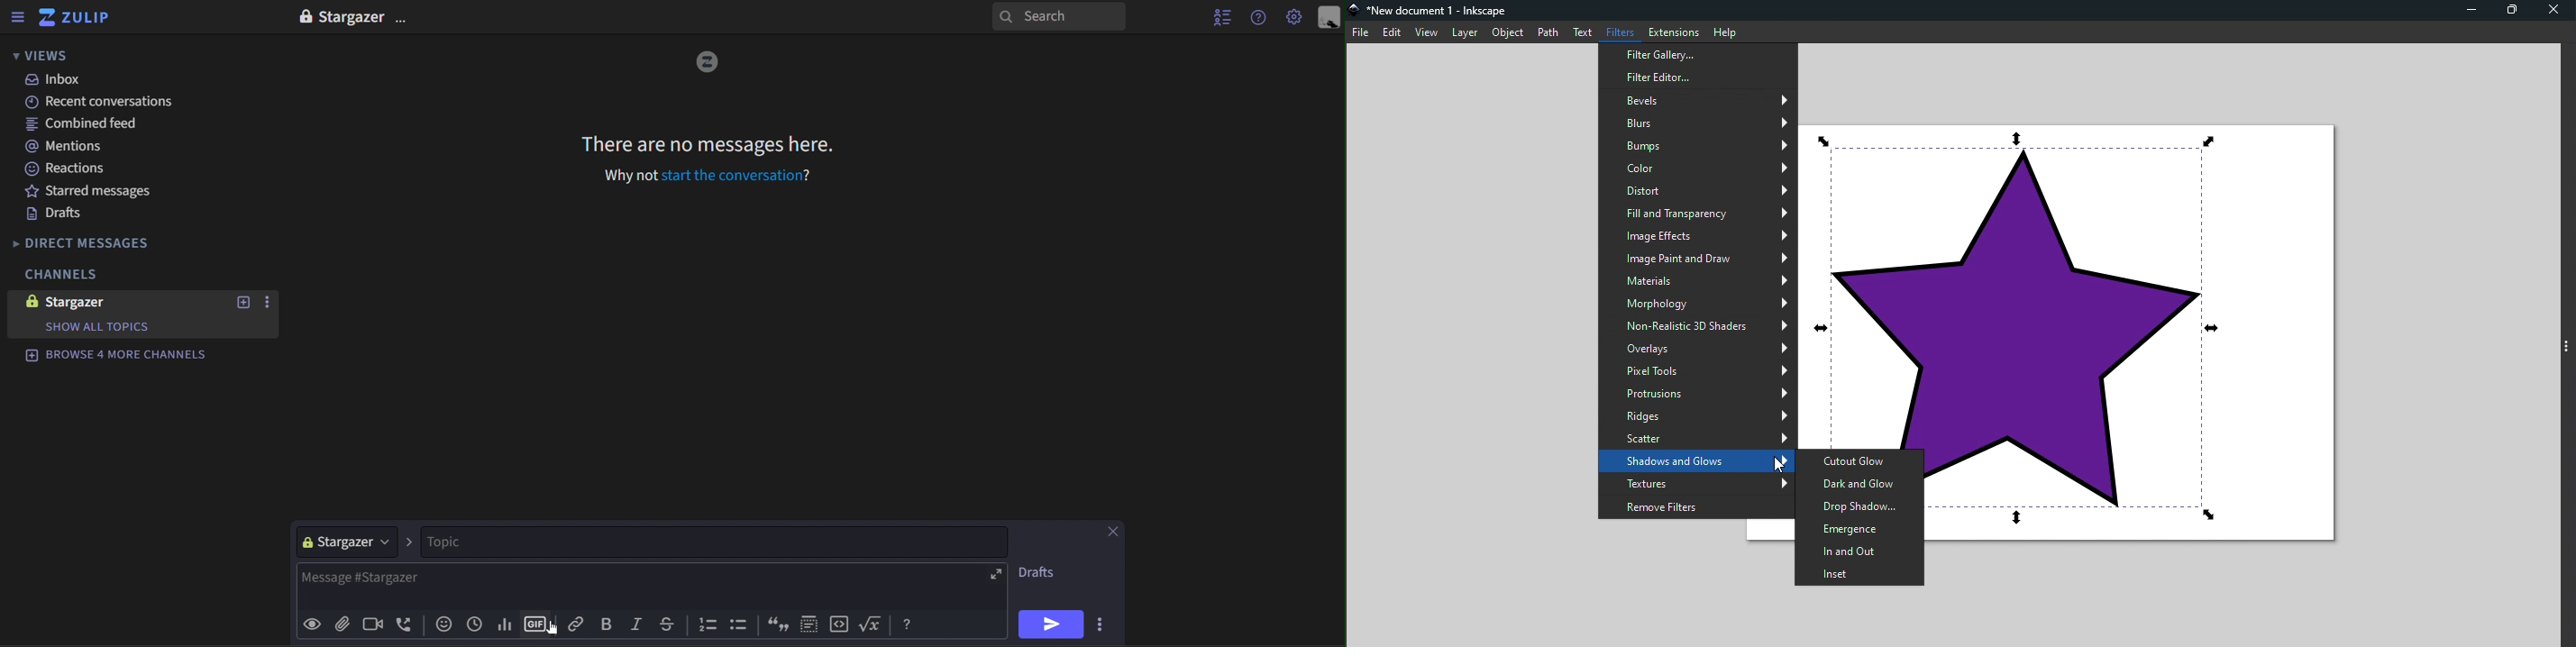 The image size is (2576, 672). What do you see at coordinates (509, 625) in the screenshot?
I see `add poll` at bounding box center [509, 625].